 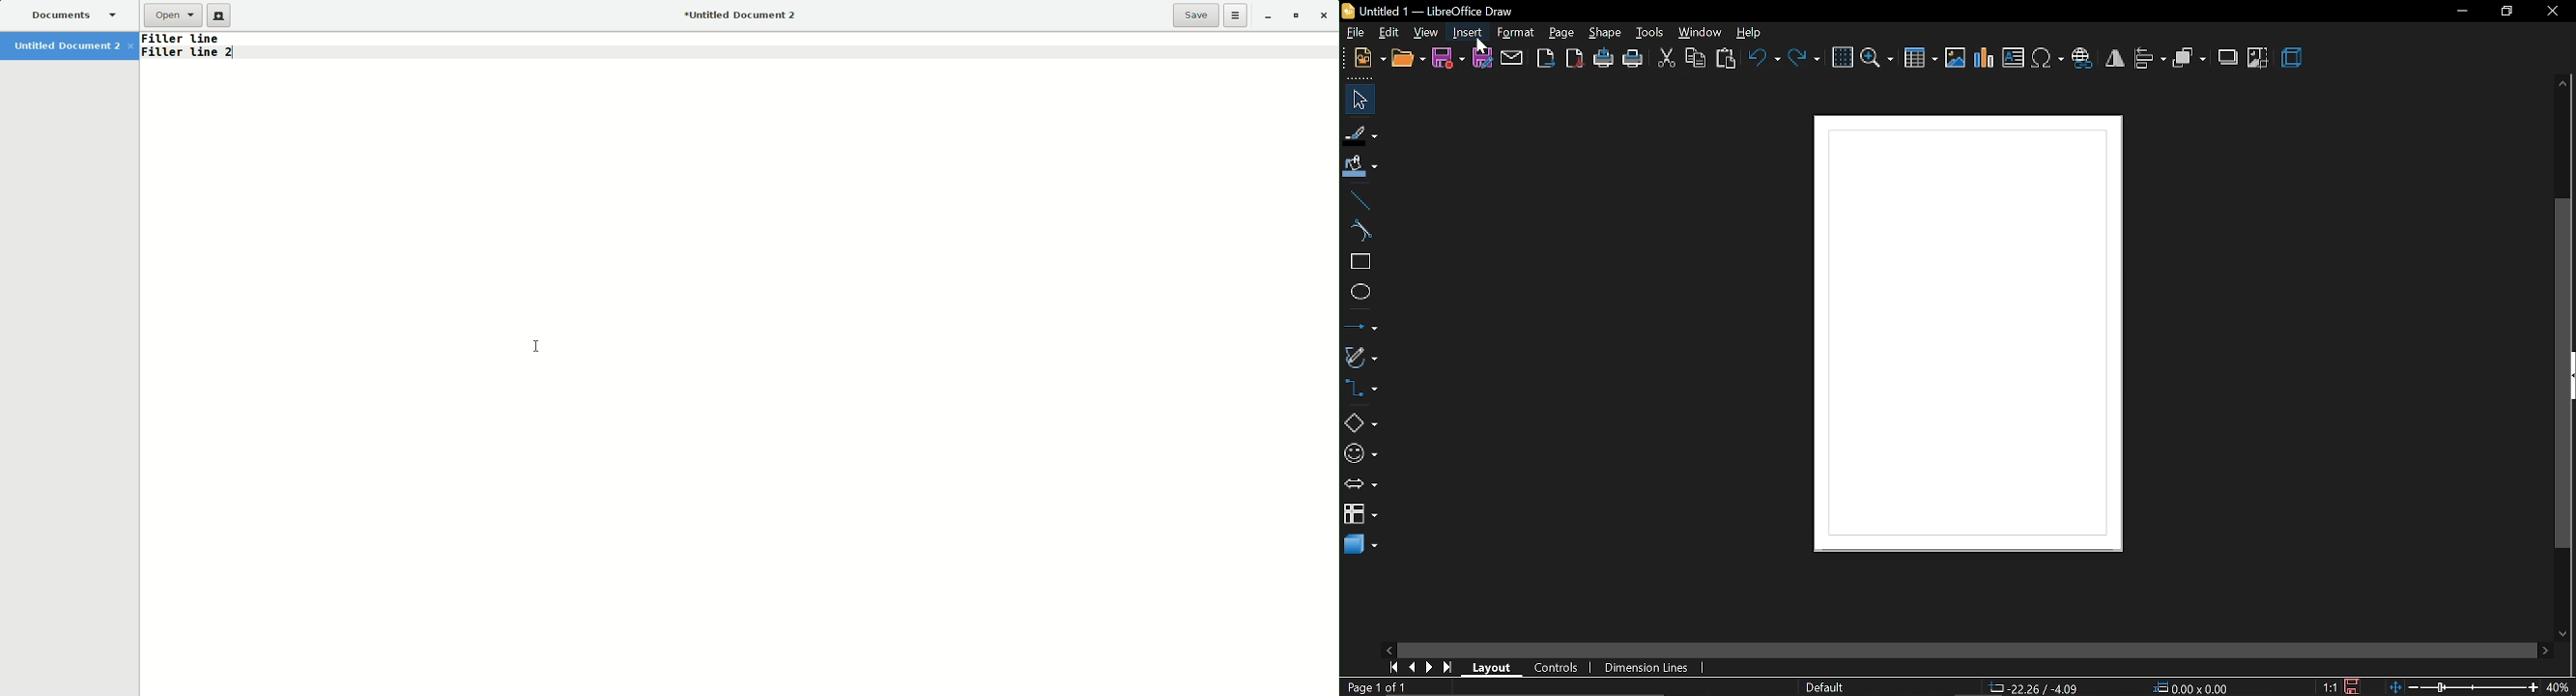 What do you see at coordinates (1390, 667) in the screenshot?
I see `go to first page` at bounding box center [1390, 667].